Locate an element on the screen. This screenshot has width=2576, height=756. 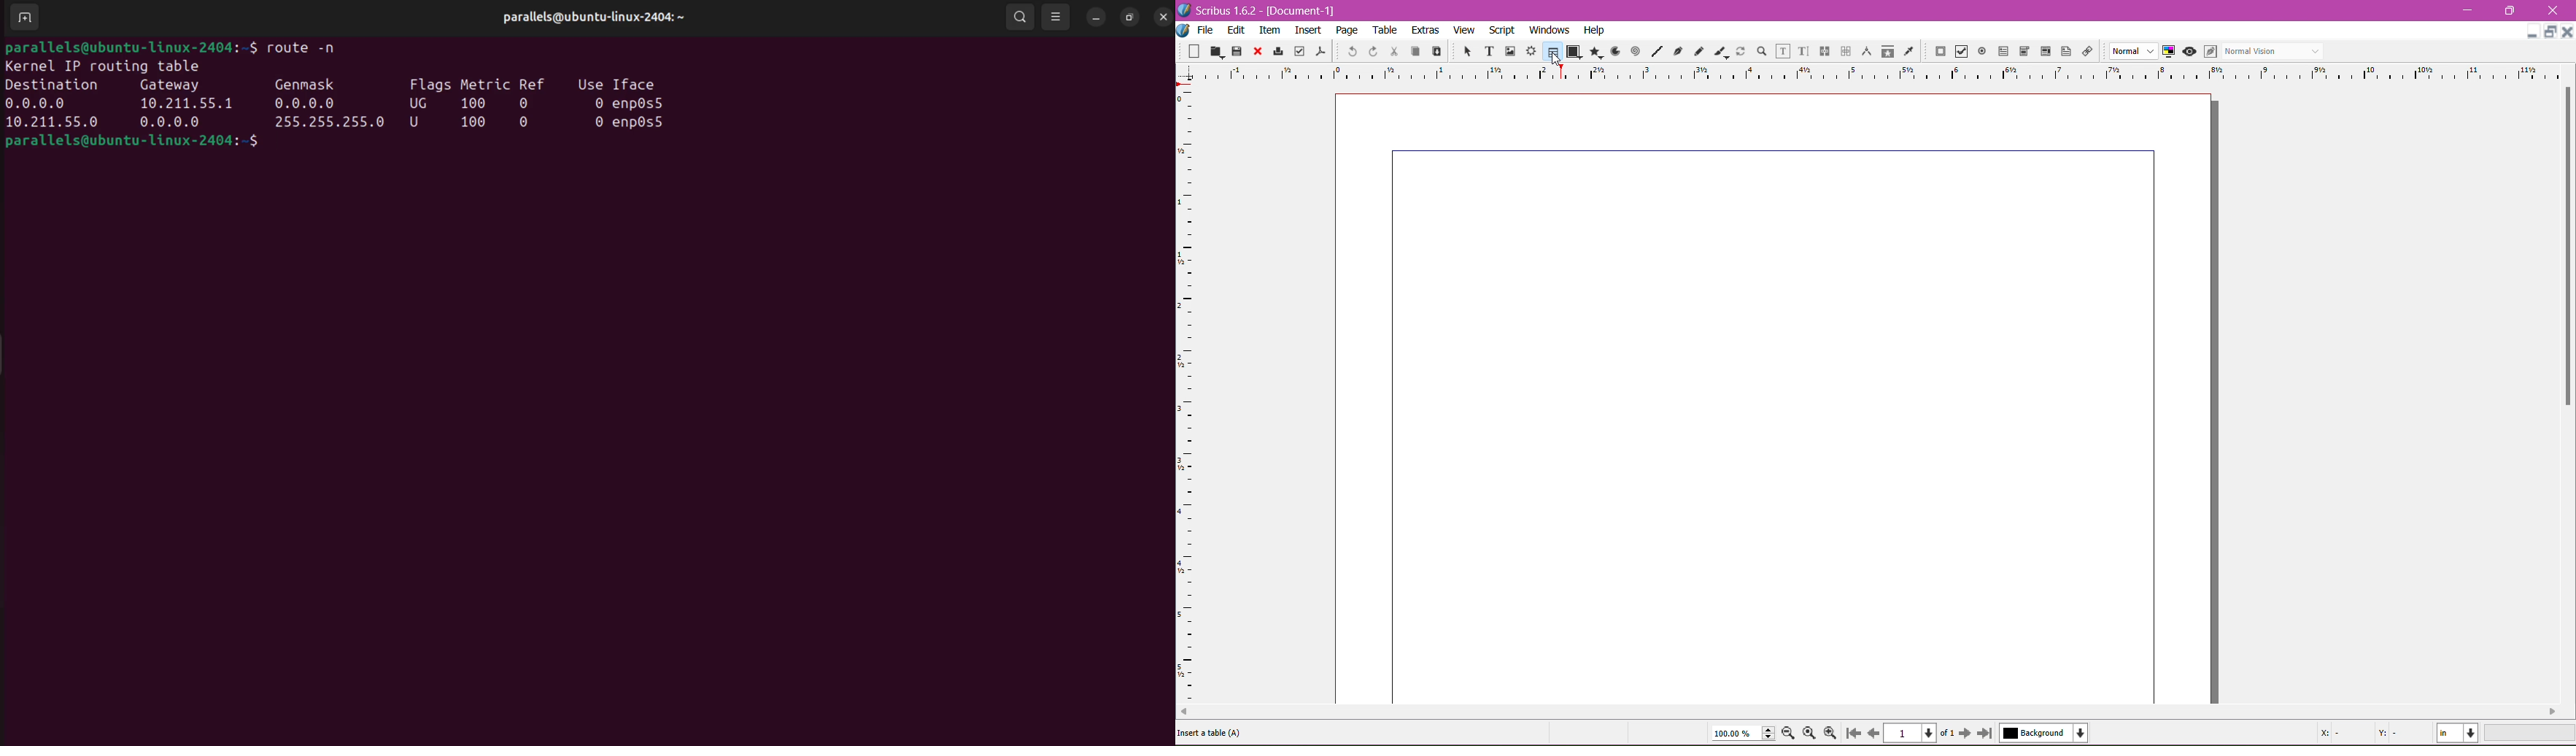
Minimize is located at coordinates (2532, 30).